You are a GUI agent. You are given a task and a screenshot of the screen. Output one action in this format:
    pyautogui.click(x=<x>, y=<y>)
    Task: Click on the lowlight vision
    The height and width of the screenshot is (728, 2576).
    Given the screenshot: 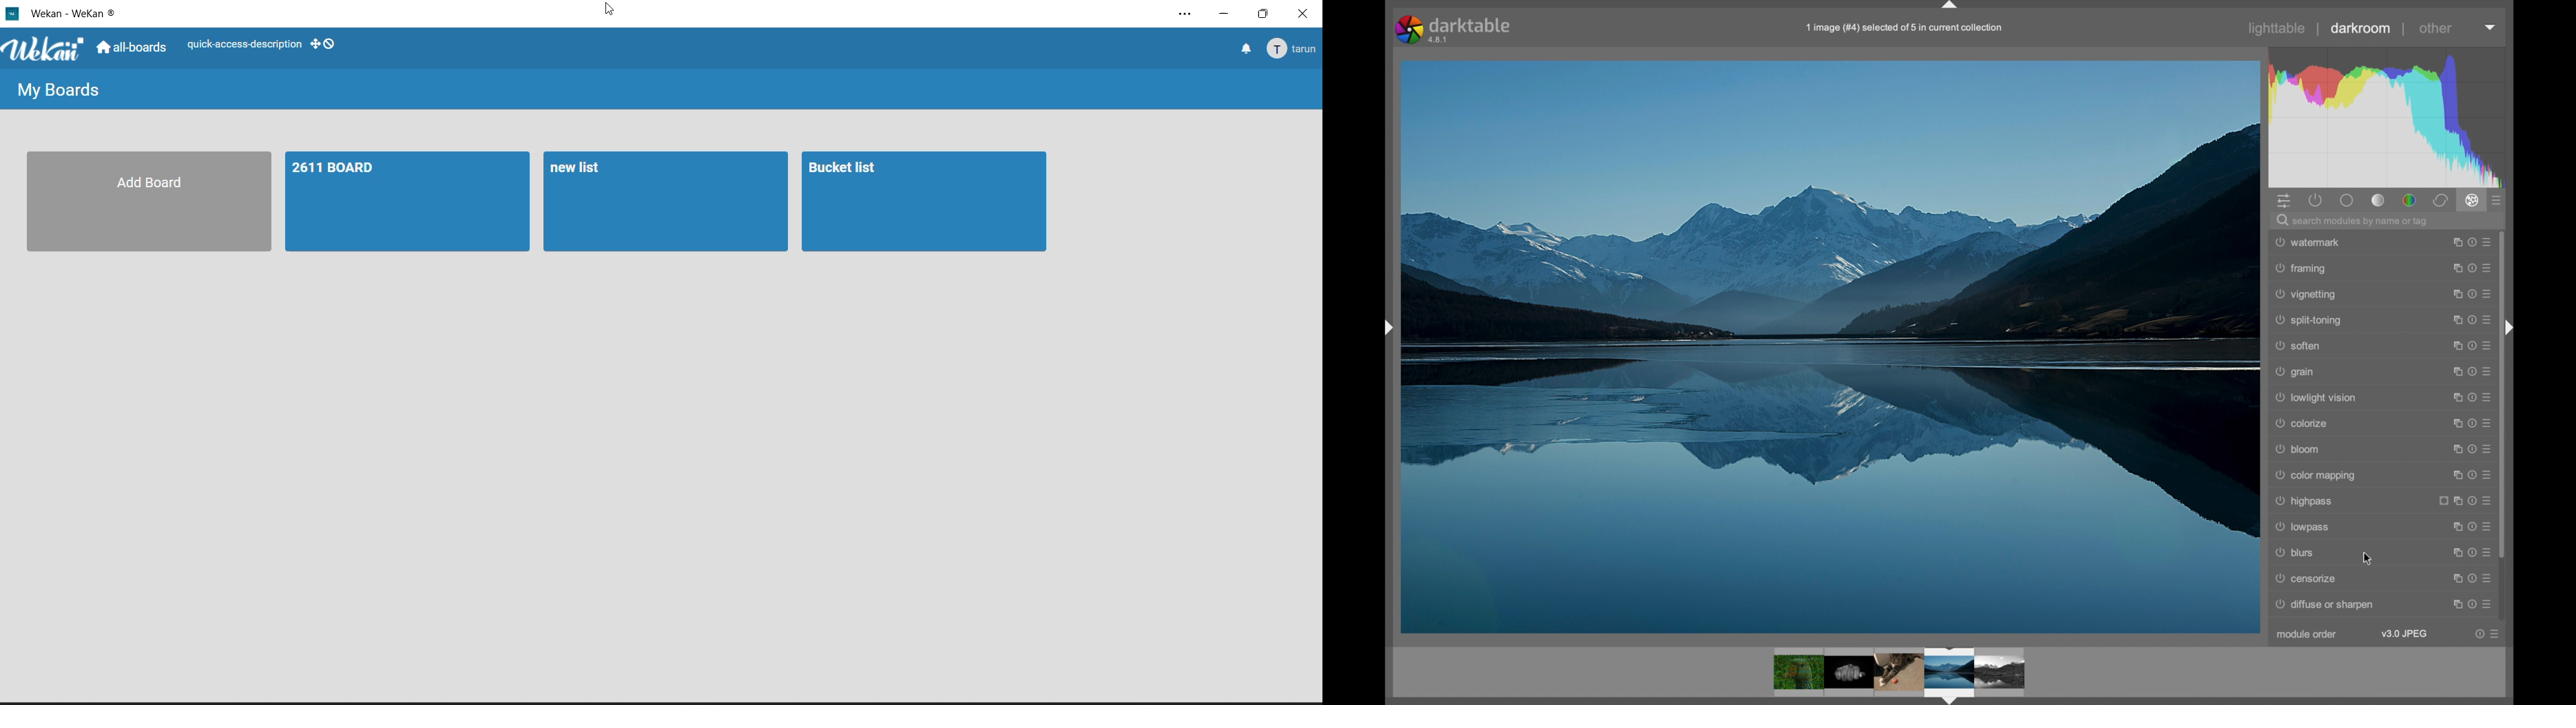 What is the action you would take?
    pyautogui.click(x=2316, y=398)
    